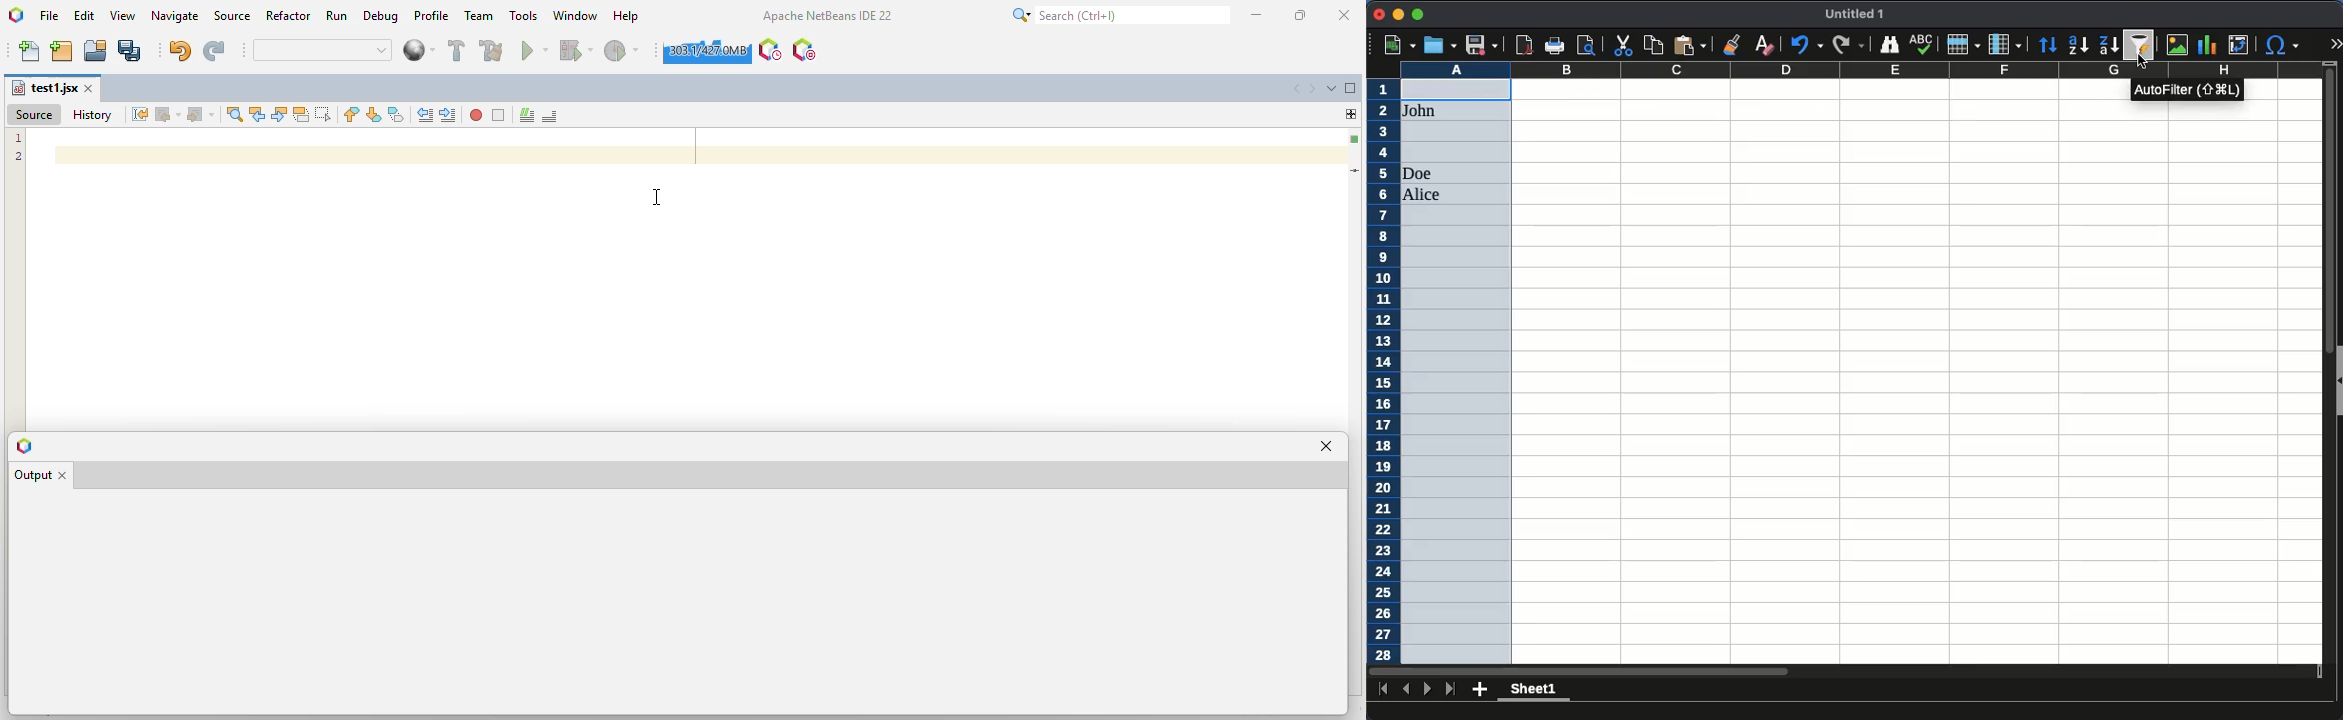 The height and width of the screenshot is (728, 2352). Describe the element at coordinates (1805, 46) in the screenshot. I see `undo` at that location.